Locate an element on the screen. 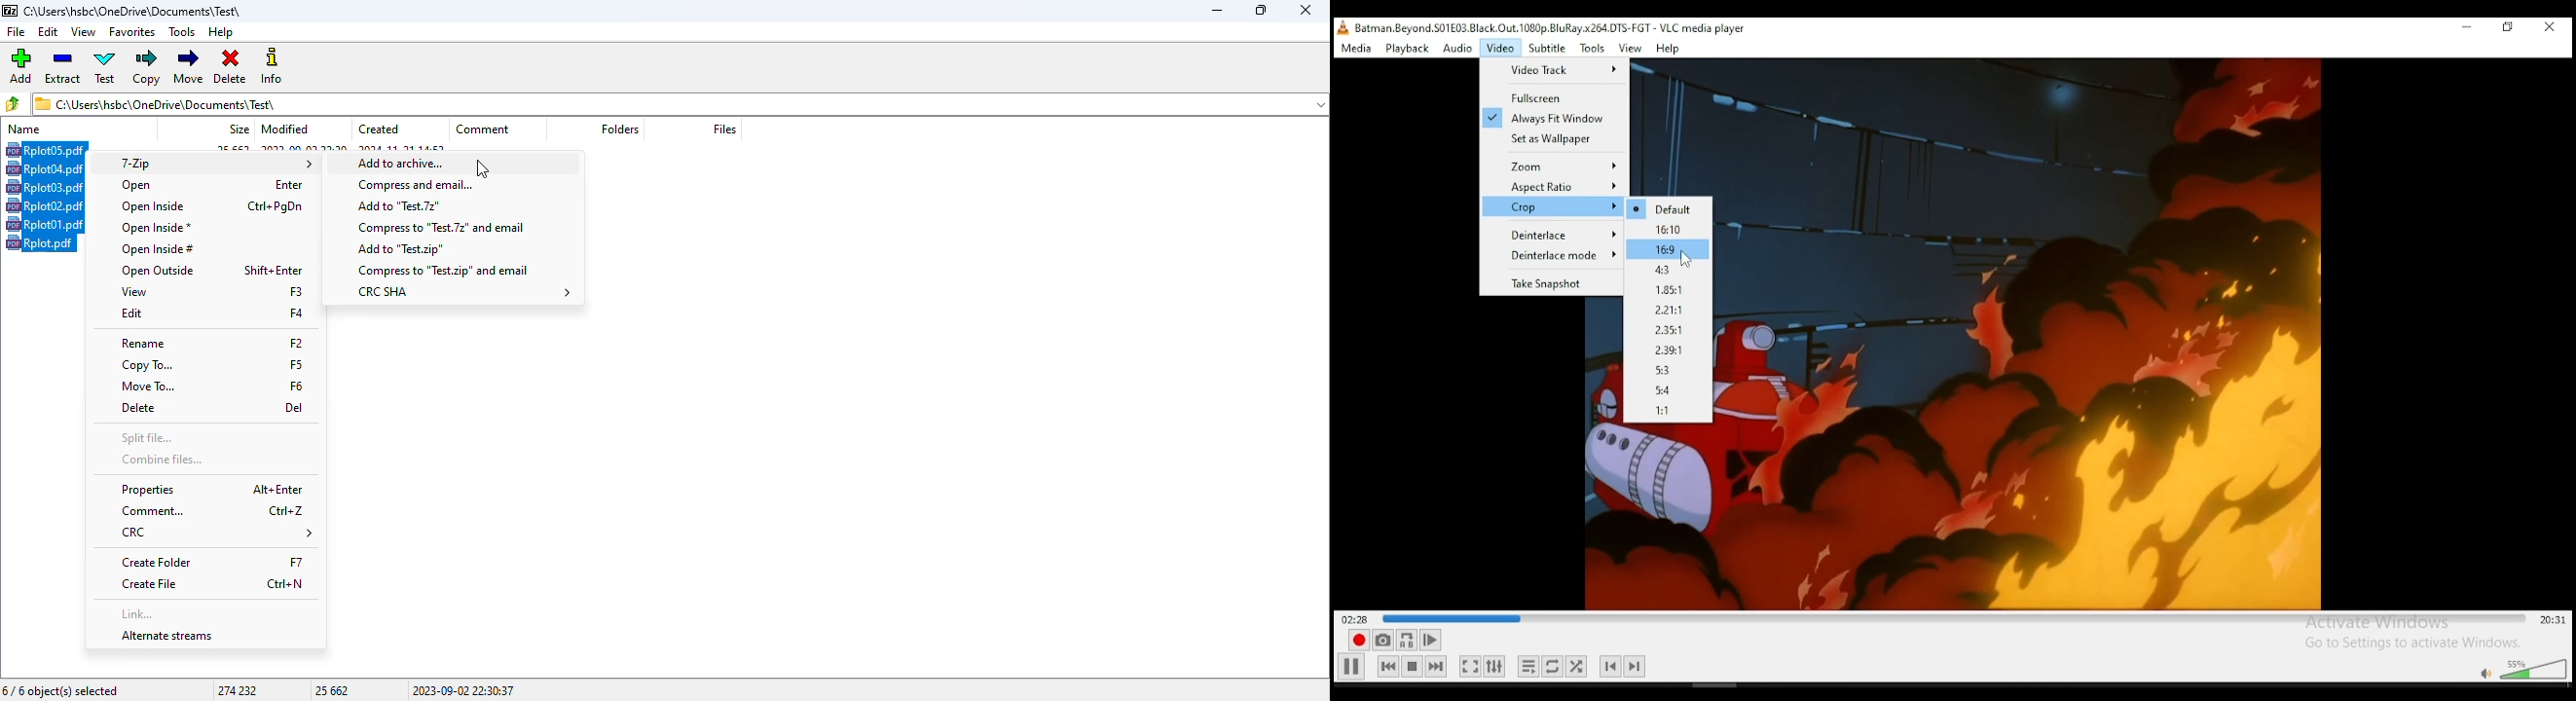 Image resolution: width=2576 pixels, height=728 pixels. previous media in playlist, skips backward when held is located at coordinates (1388, 667).